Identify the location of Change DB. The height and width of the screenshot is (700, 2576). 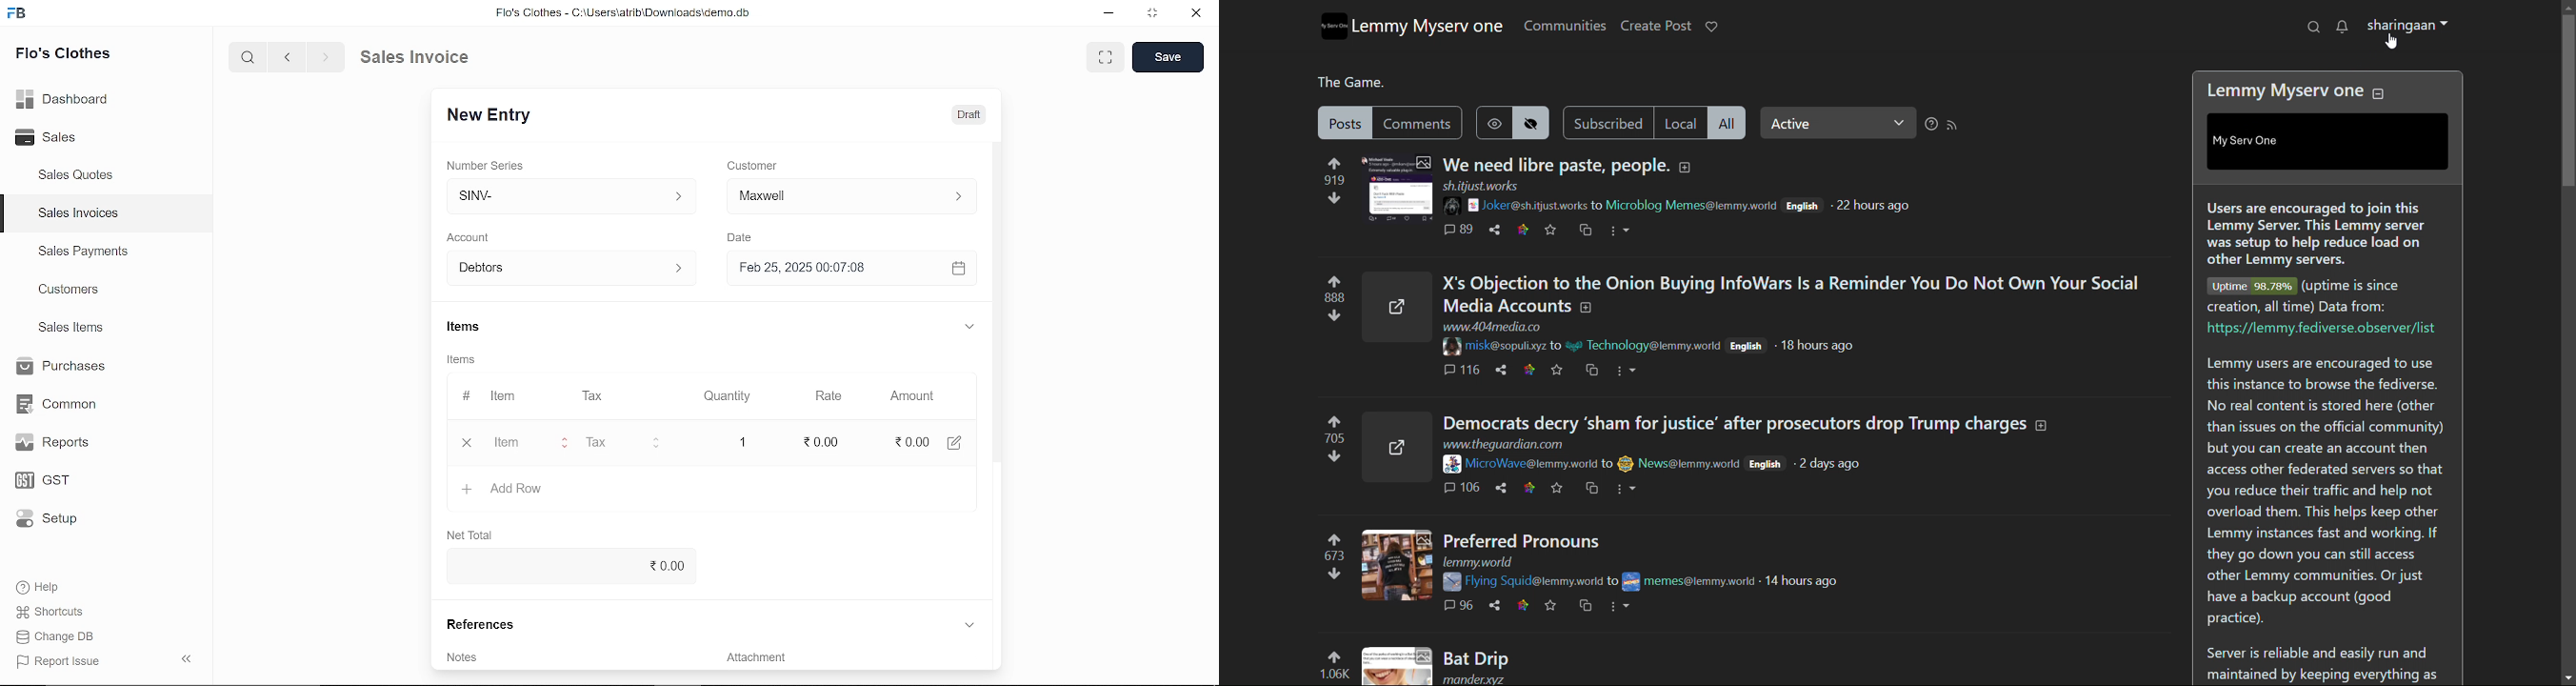
(57, 636).